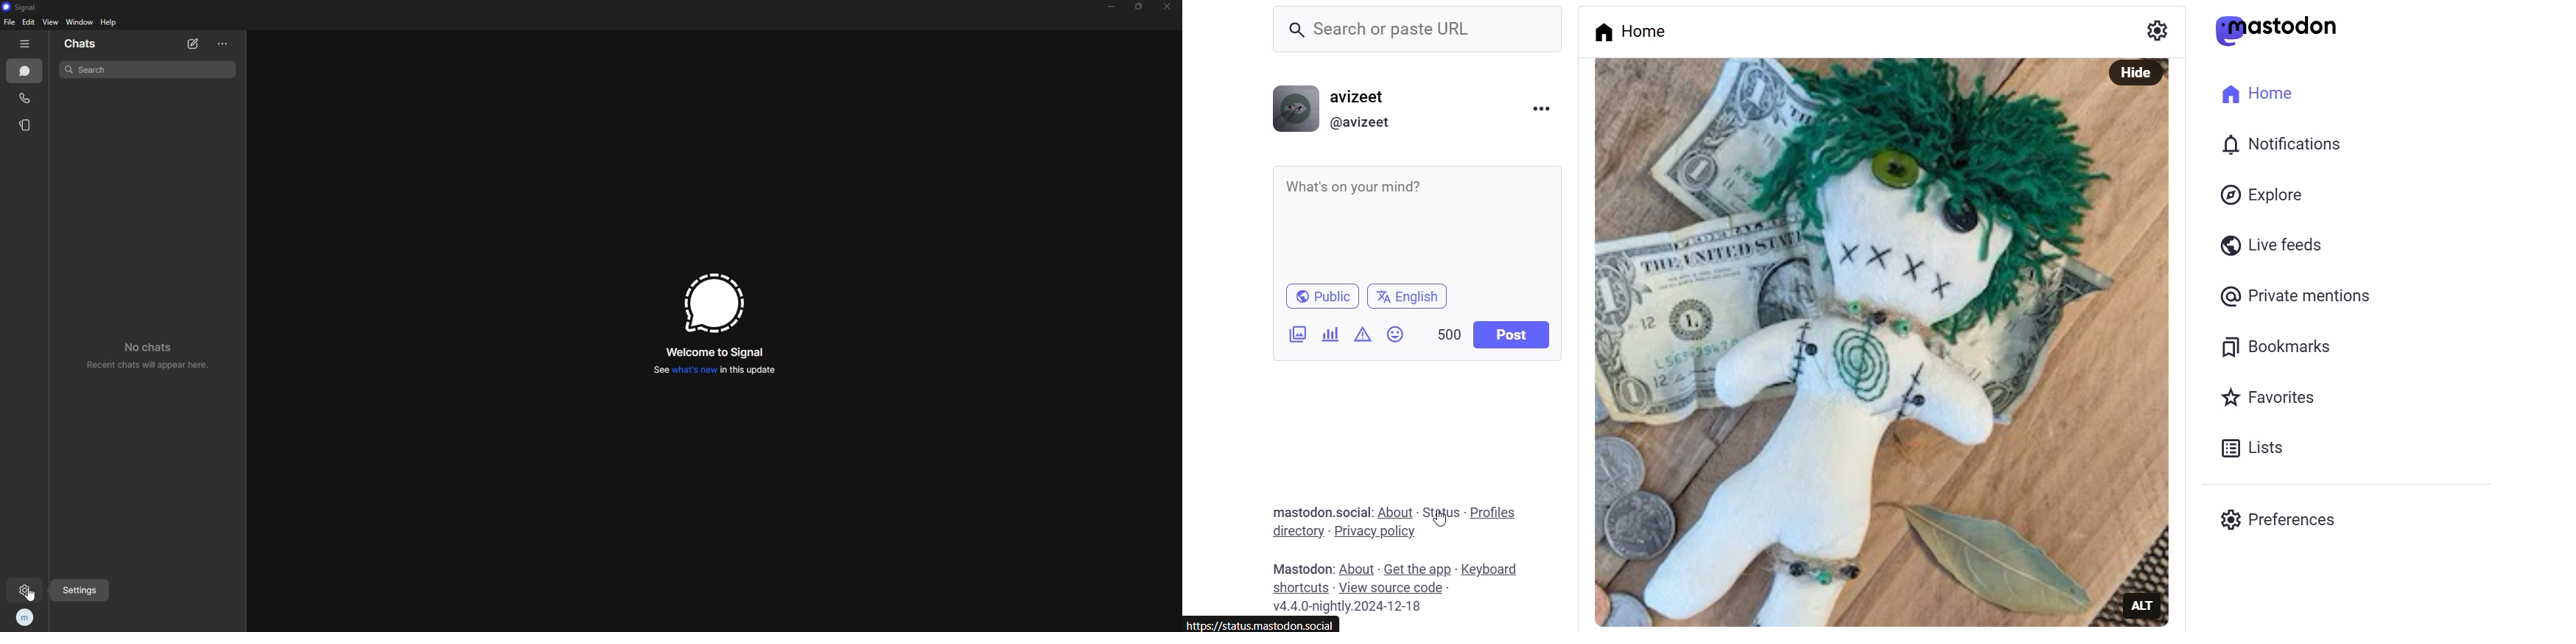 This screenshot has height=644, width=2576. I want to click on cursor, so click(1446, 519).